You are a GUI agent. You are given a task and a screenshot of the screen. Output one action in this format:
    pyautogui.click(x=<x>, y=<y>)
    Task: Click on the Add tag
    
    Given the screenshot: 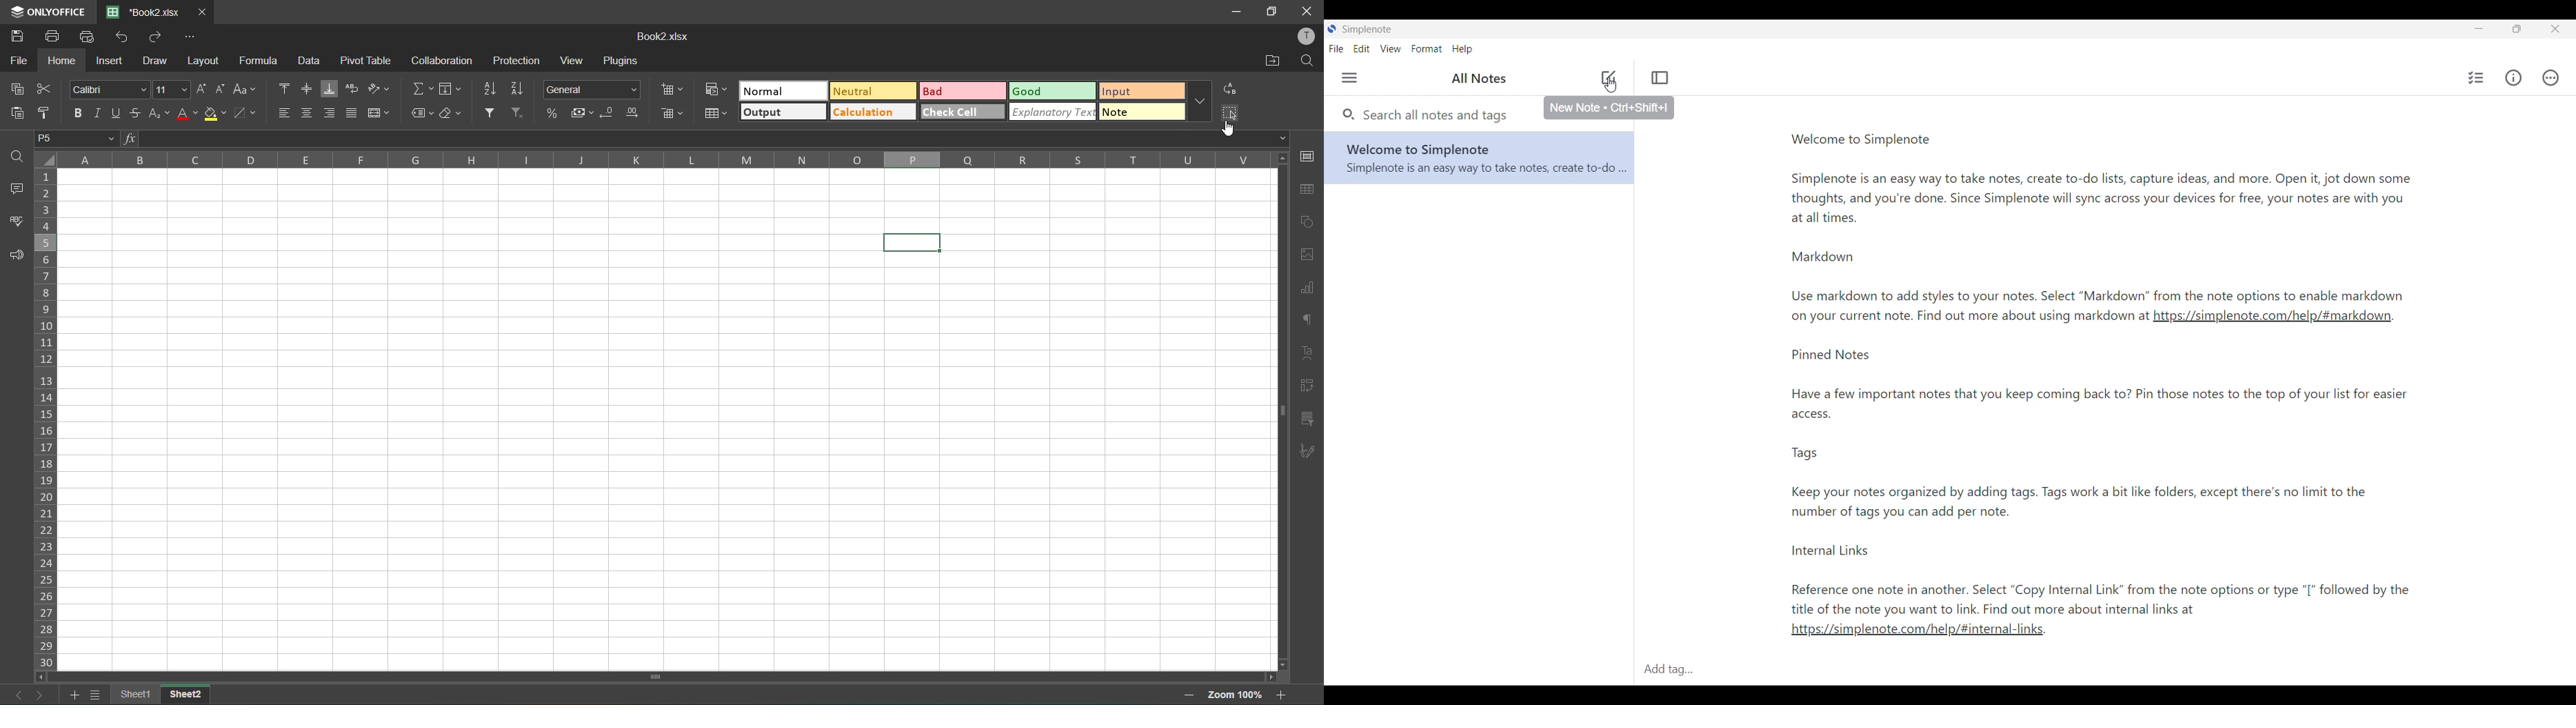 What is the action you would take?
    pyautogui.click(x=1668, y=671)
    